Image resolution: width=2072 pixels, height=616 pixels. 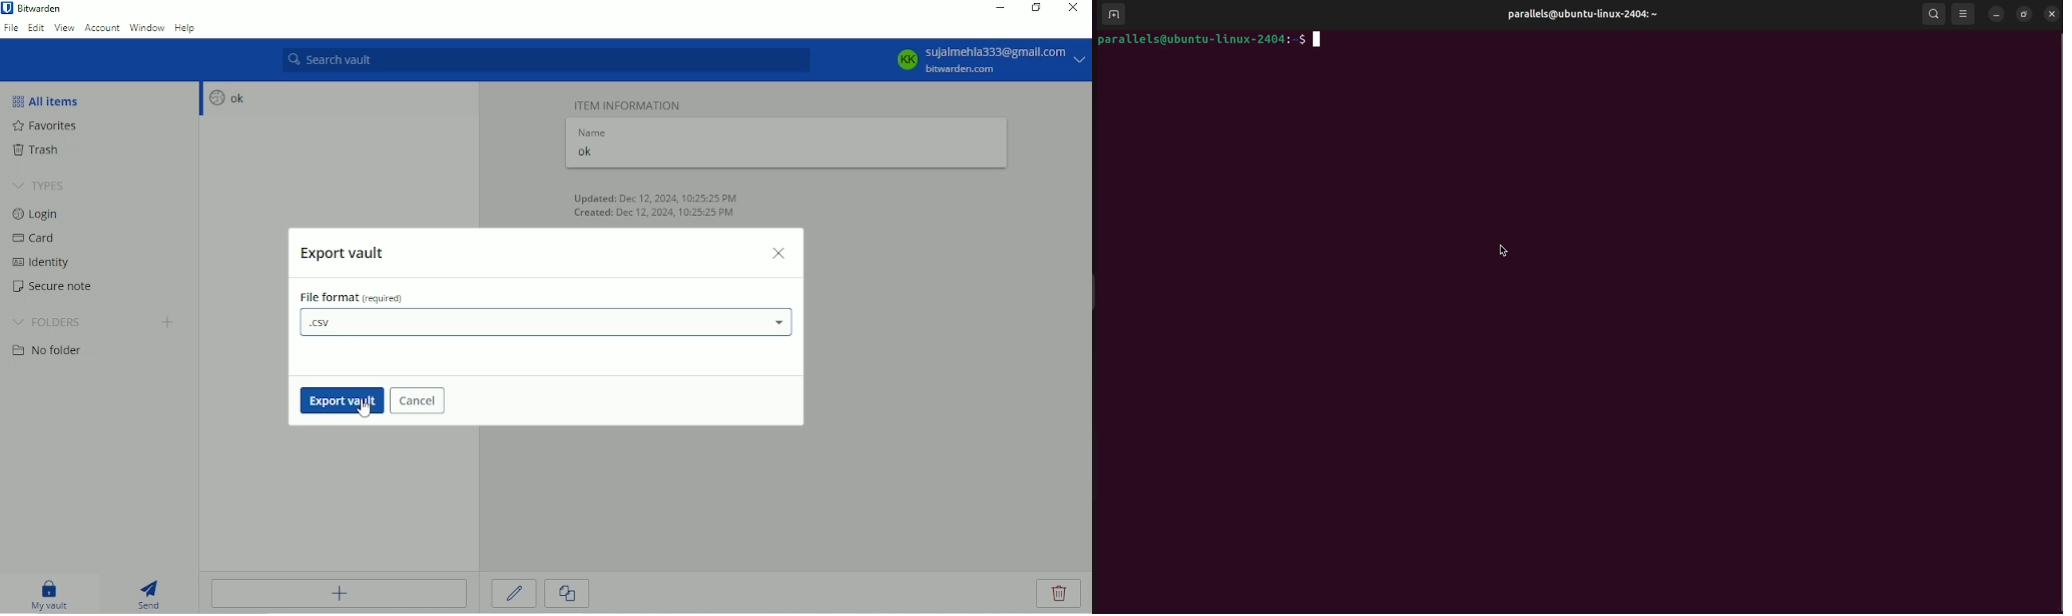 What do you see at coordinates (224, 98) in the screenshot?
I see `ok` at bounding box center [224, 98].